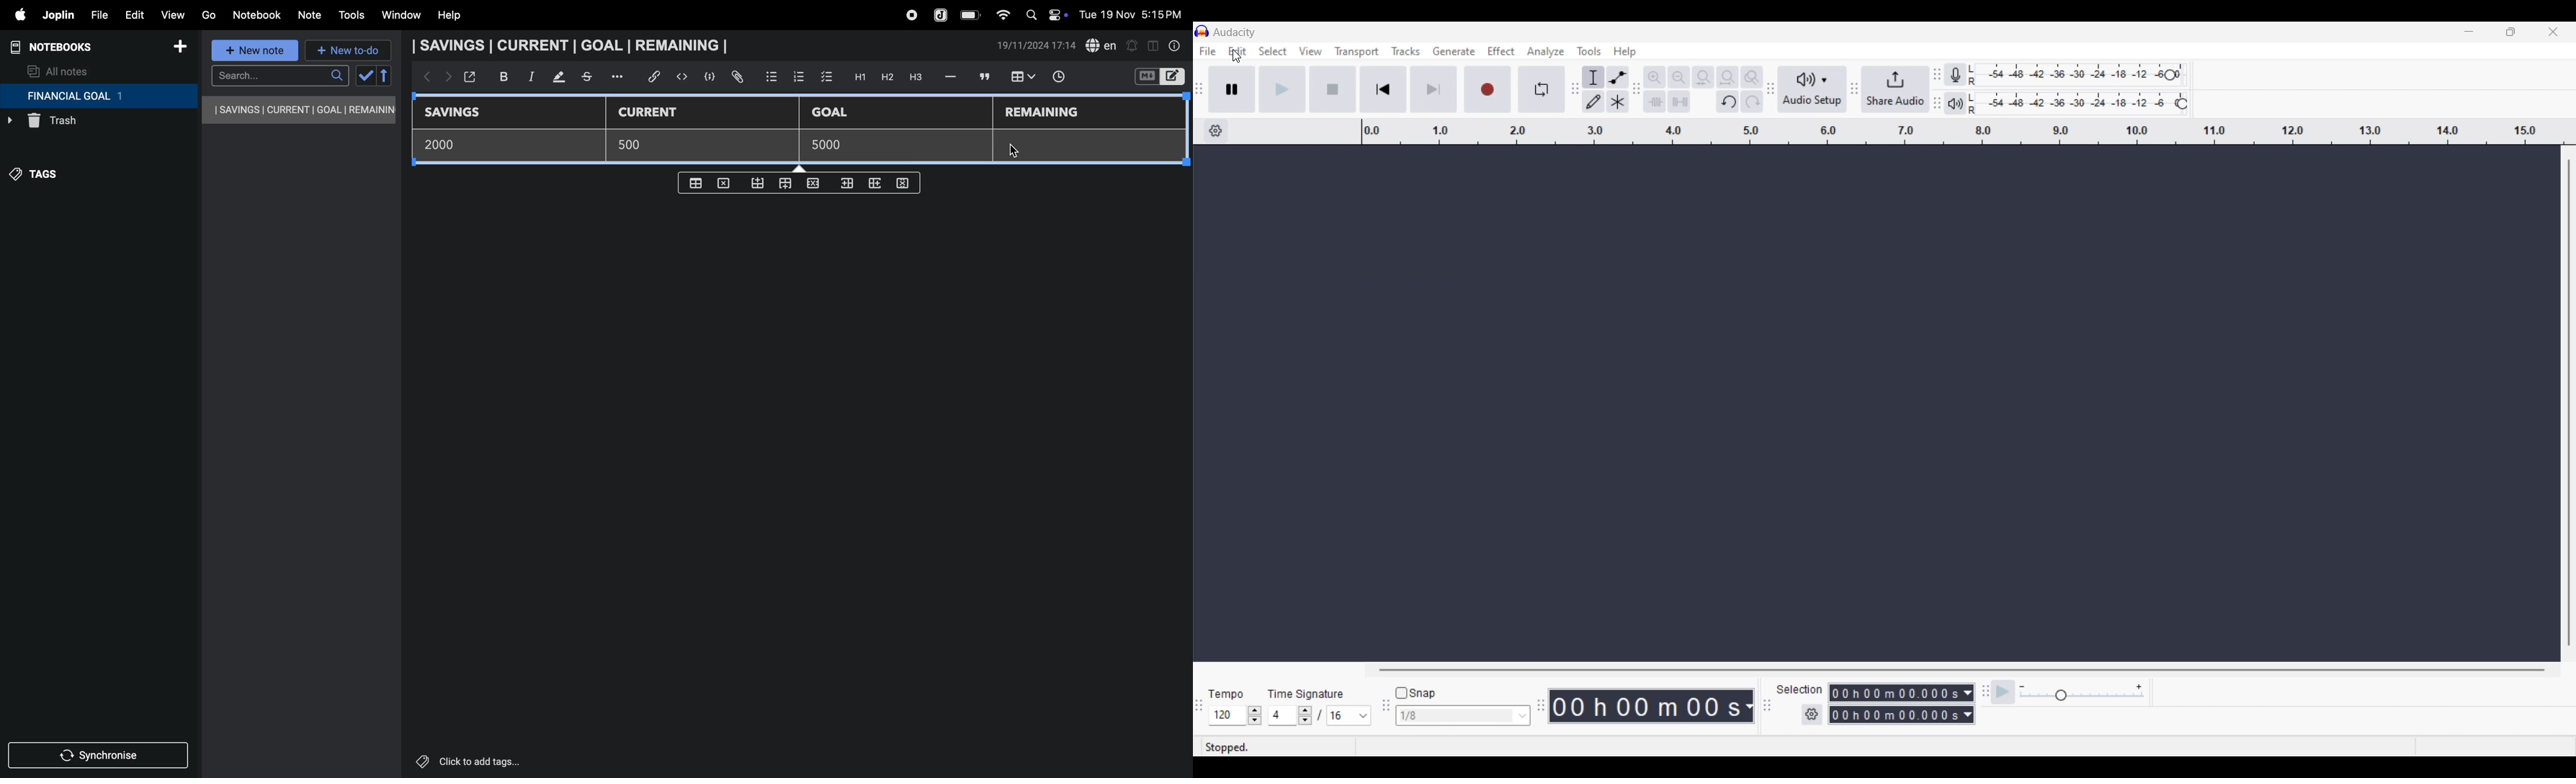  Describe the element at coordinates (1176, 46) in the screenshot. I see `info` at that location.